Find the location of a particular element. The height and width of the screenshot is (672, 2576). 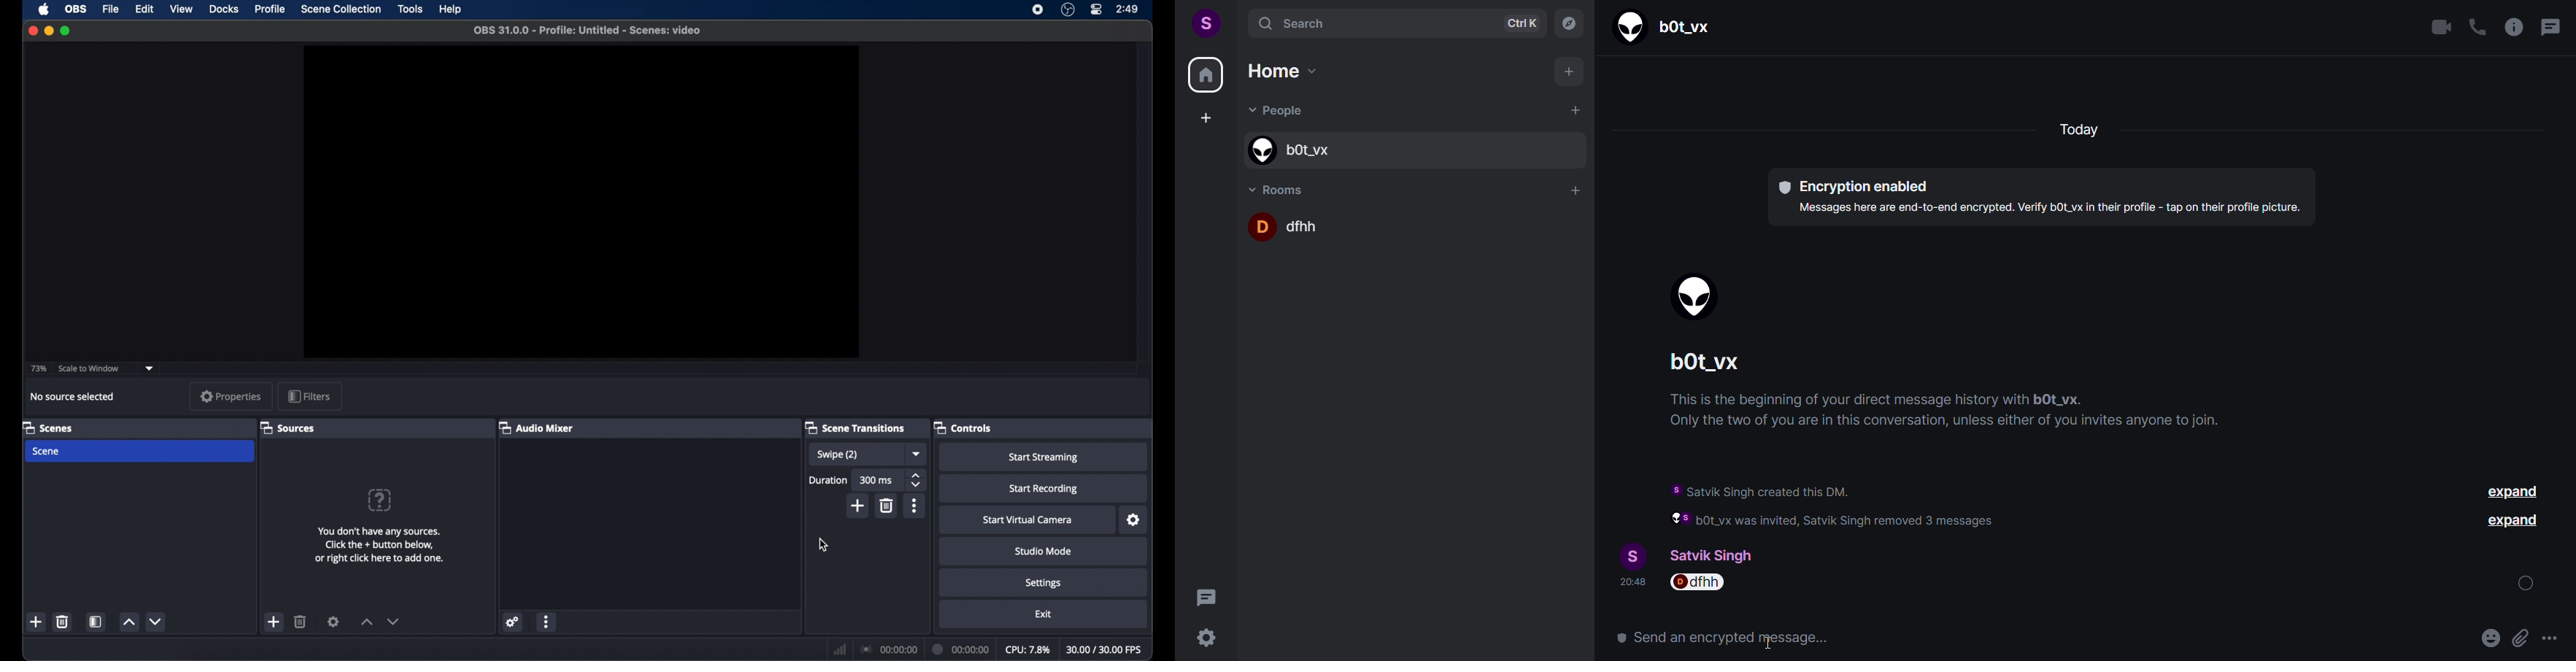

help is located at coordinates (452, 9).